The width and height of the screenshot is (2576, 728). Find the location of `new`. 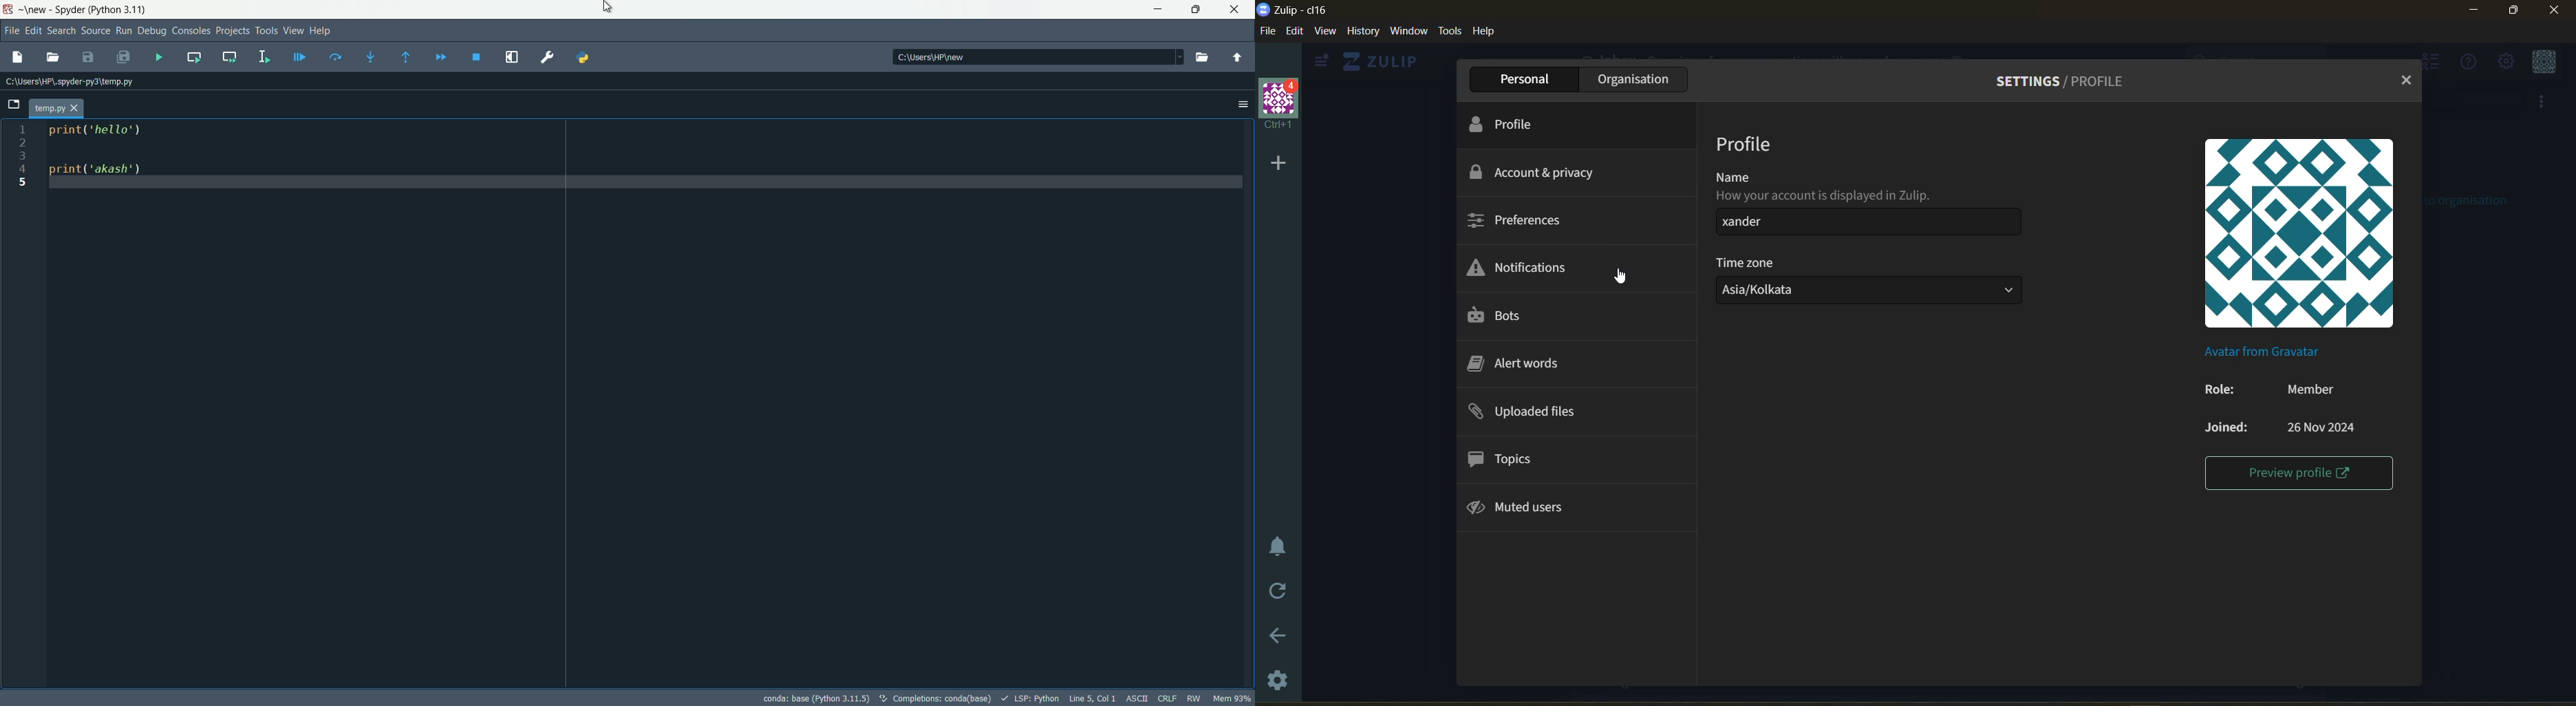

new is located at coordinates (37, 9).